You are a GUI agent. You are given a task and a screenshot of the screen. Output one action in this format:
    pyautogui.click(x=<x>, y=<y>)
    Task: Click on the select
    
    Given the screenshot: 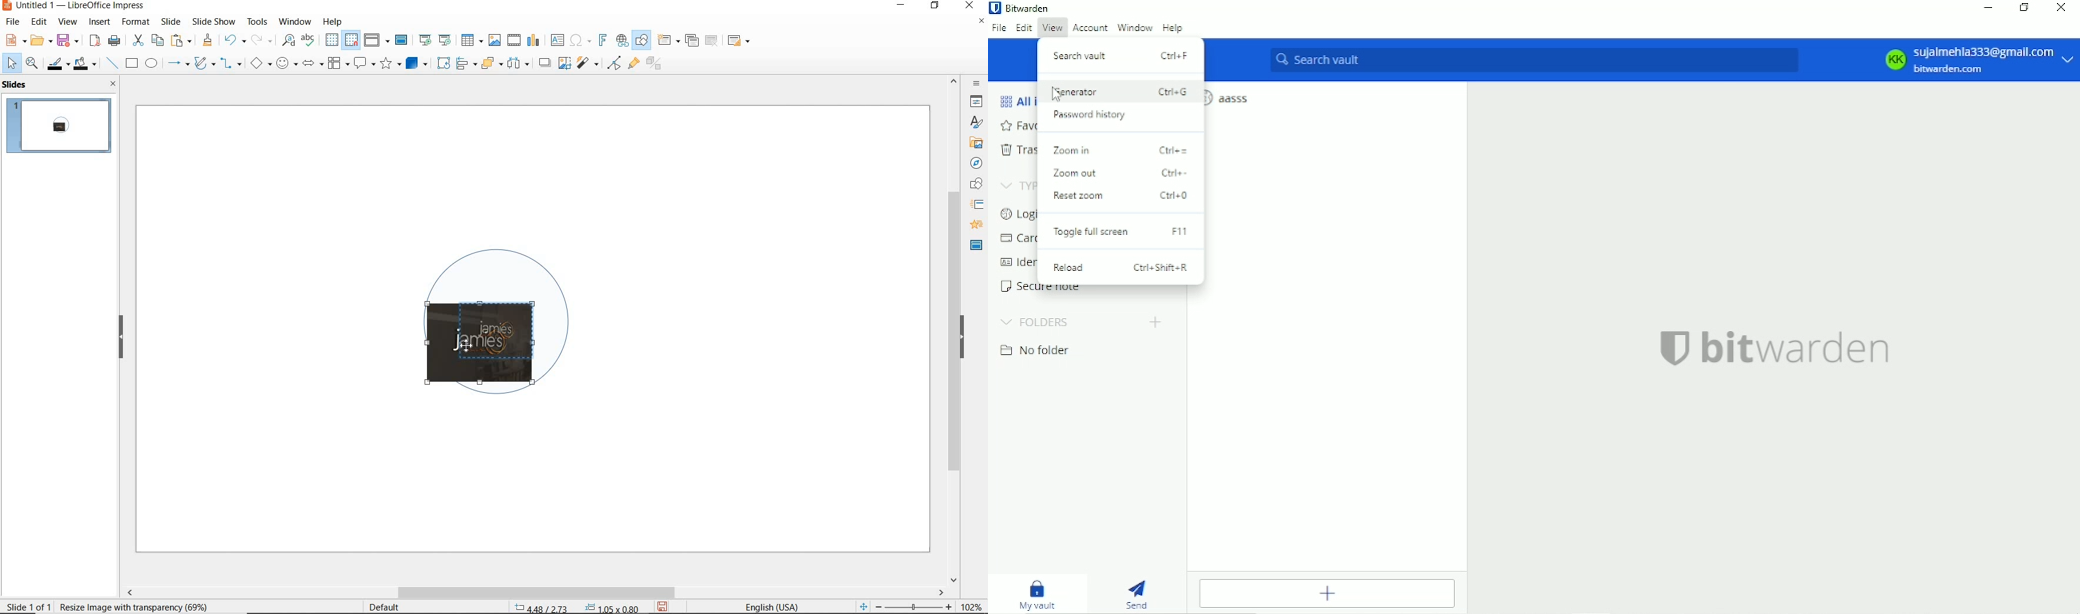 What is the action you would take?
    pyautogui.click(x=12, y=64)
    